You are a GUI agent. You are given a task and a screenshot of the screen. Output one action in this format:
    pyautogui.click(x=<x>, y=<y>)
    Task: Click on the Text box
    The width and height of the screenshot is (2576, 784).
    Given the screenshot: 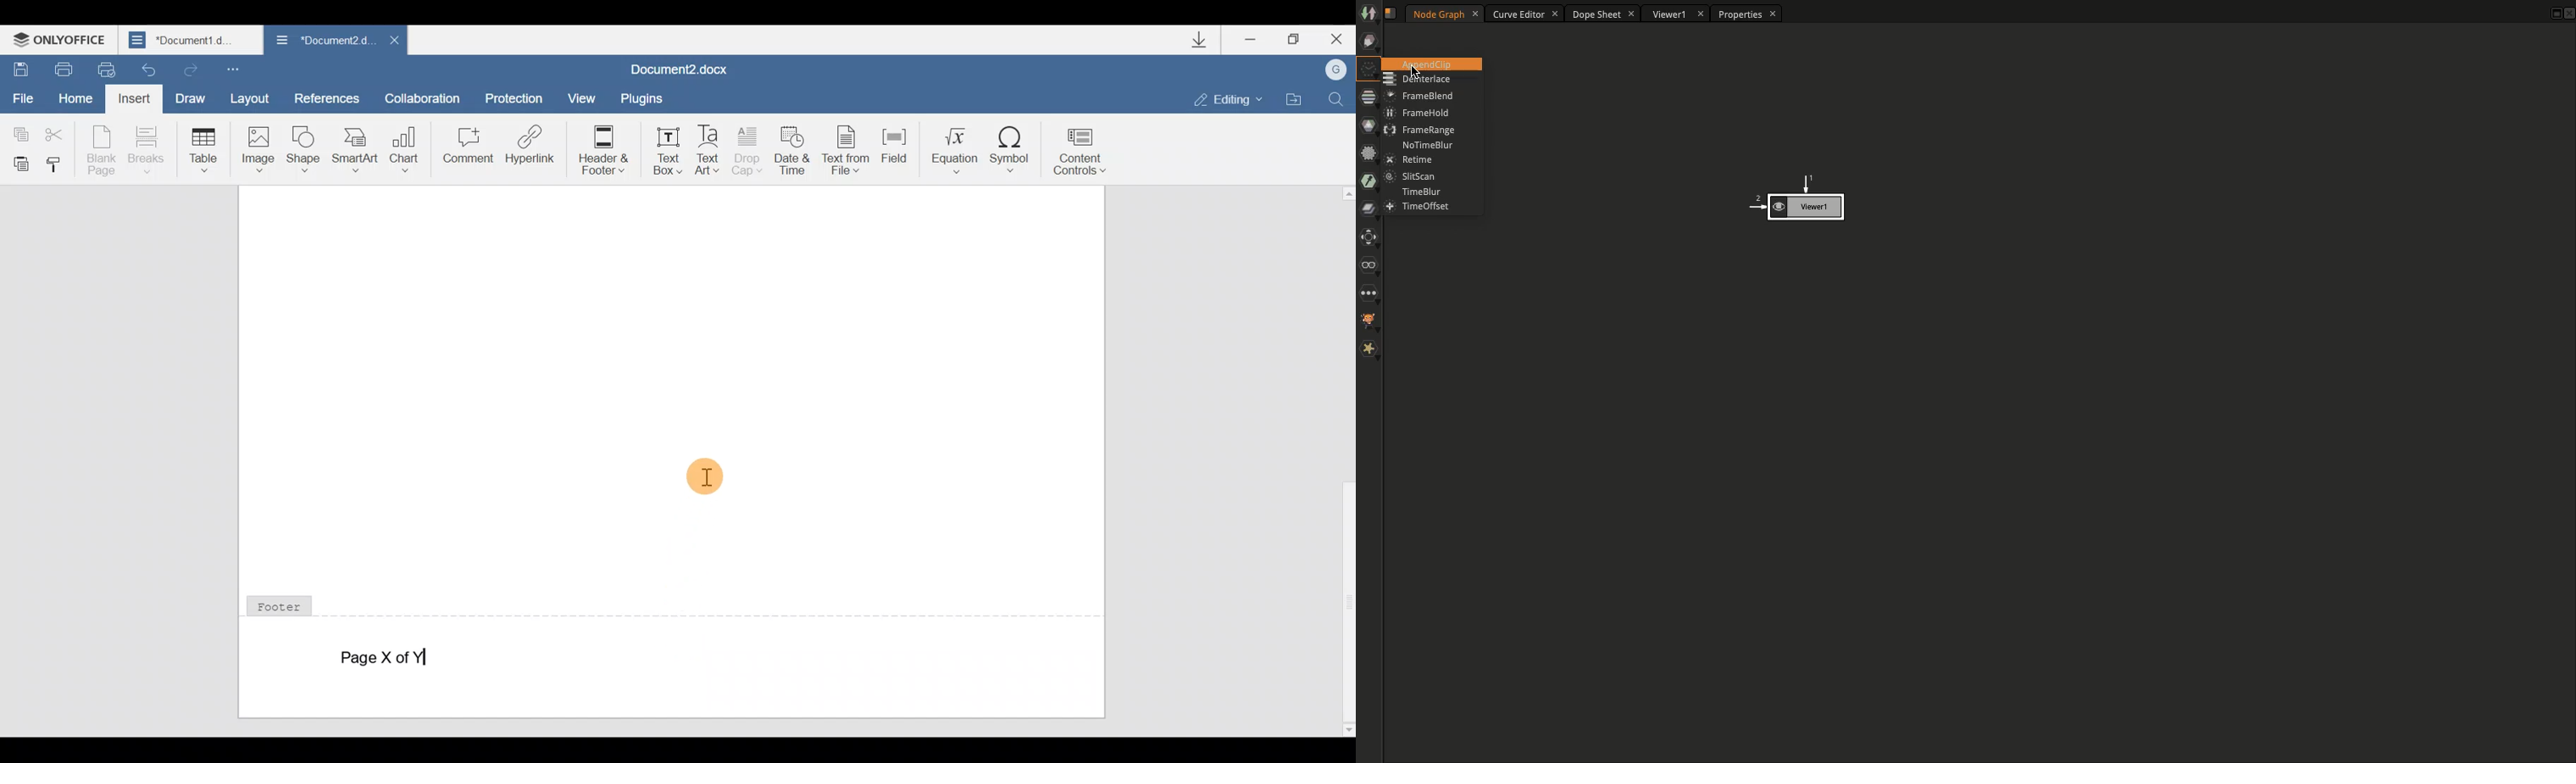 What is the action you would take?
    pyautogui.click(x=664, y=148)
    